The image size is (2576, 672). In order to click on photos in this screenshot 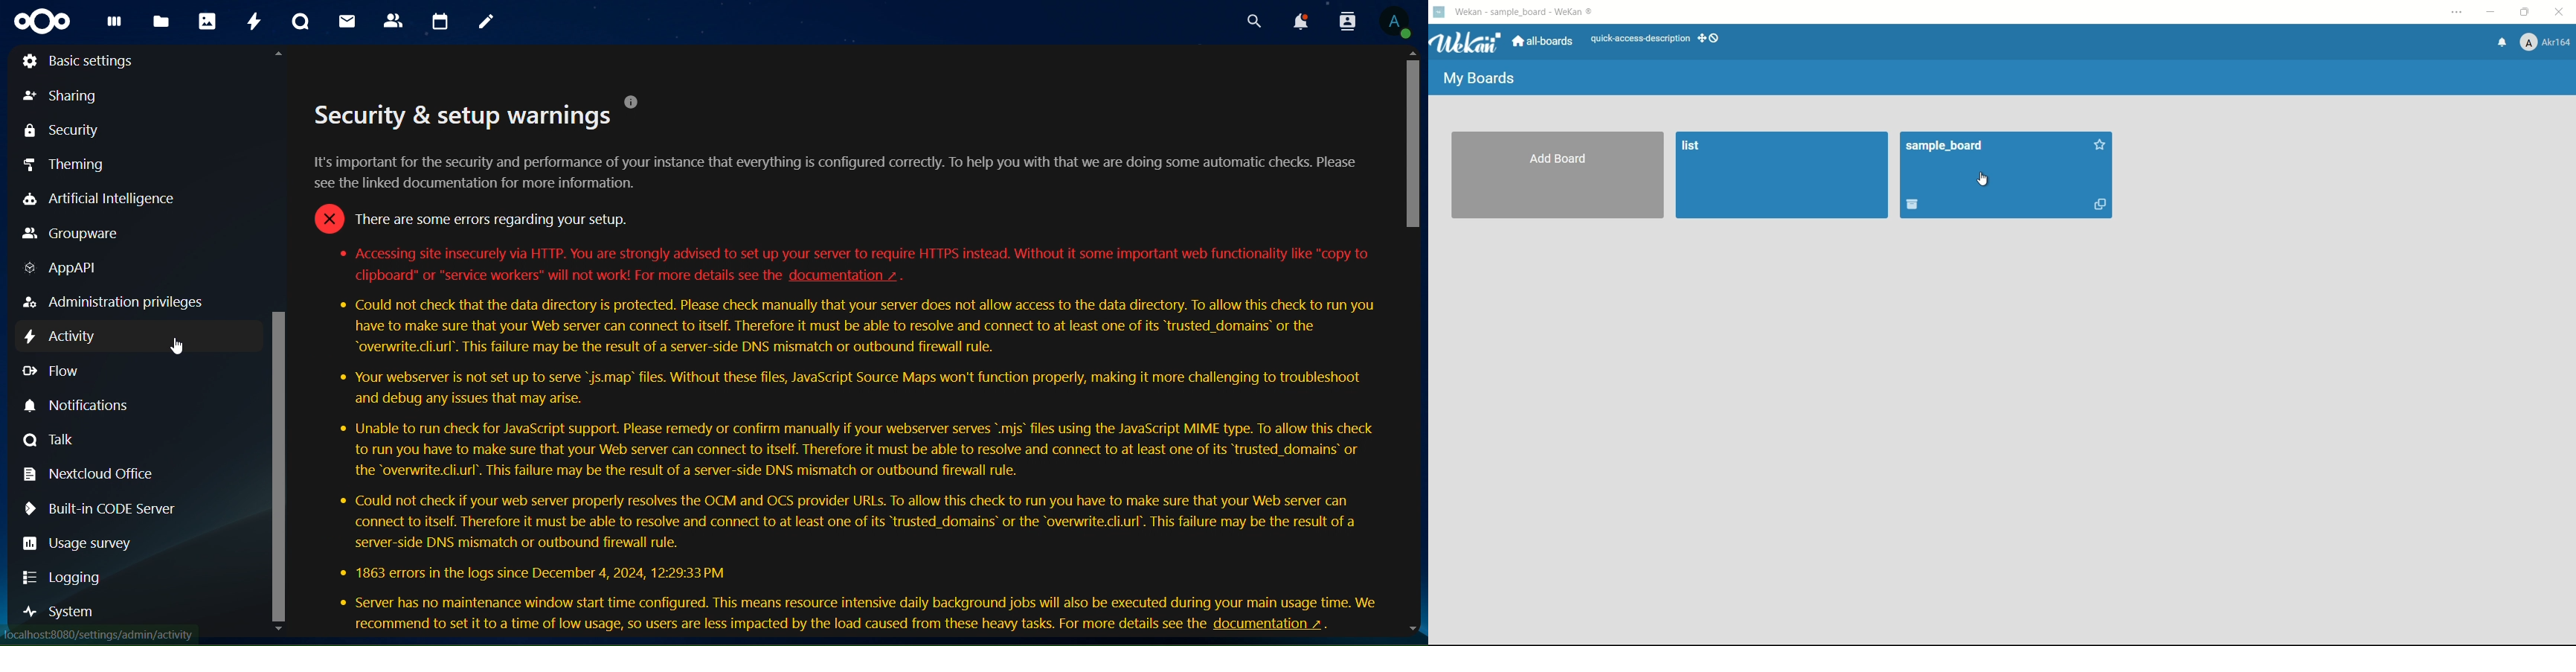, I will do `click(206, 22)`.